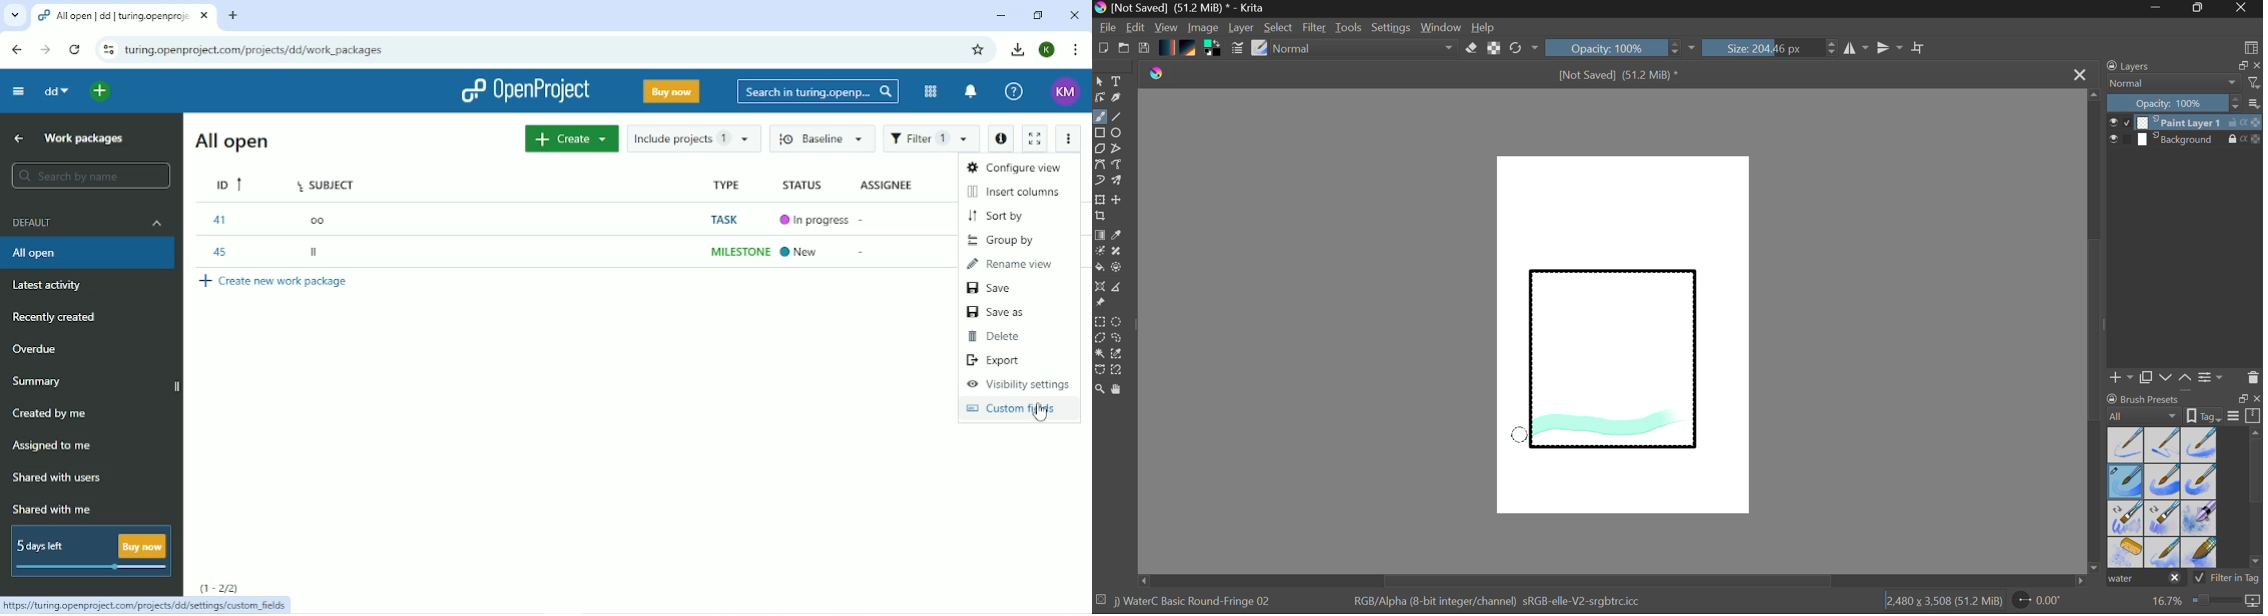  What do you see at coordinates (1099, 288) in the screenshot?
I see `Smart Assistant` at bounding box center [1099, 288].